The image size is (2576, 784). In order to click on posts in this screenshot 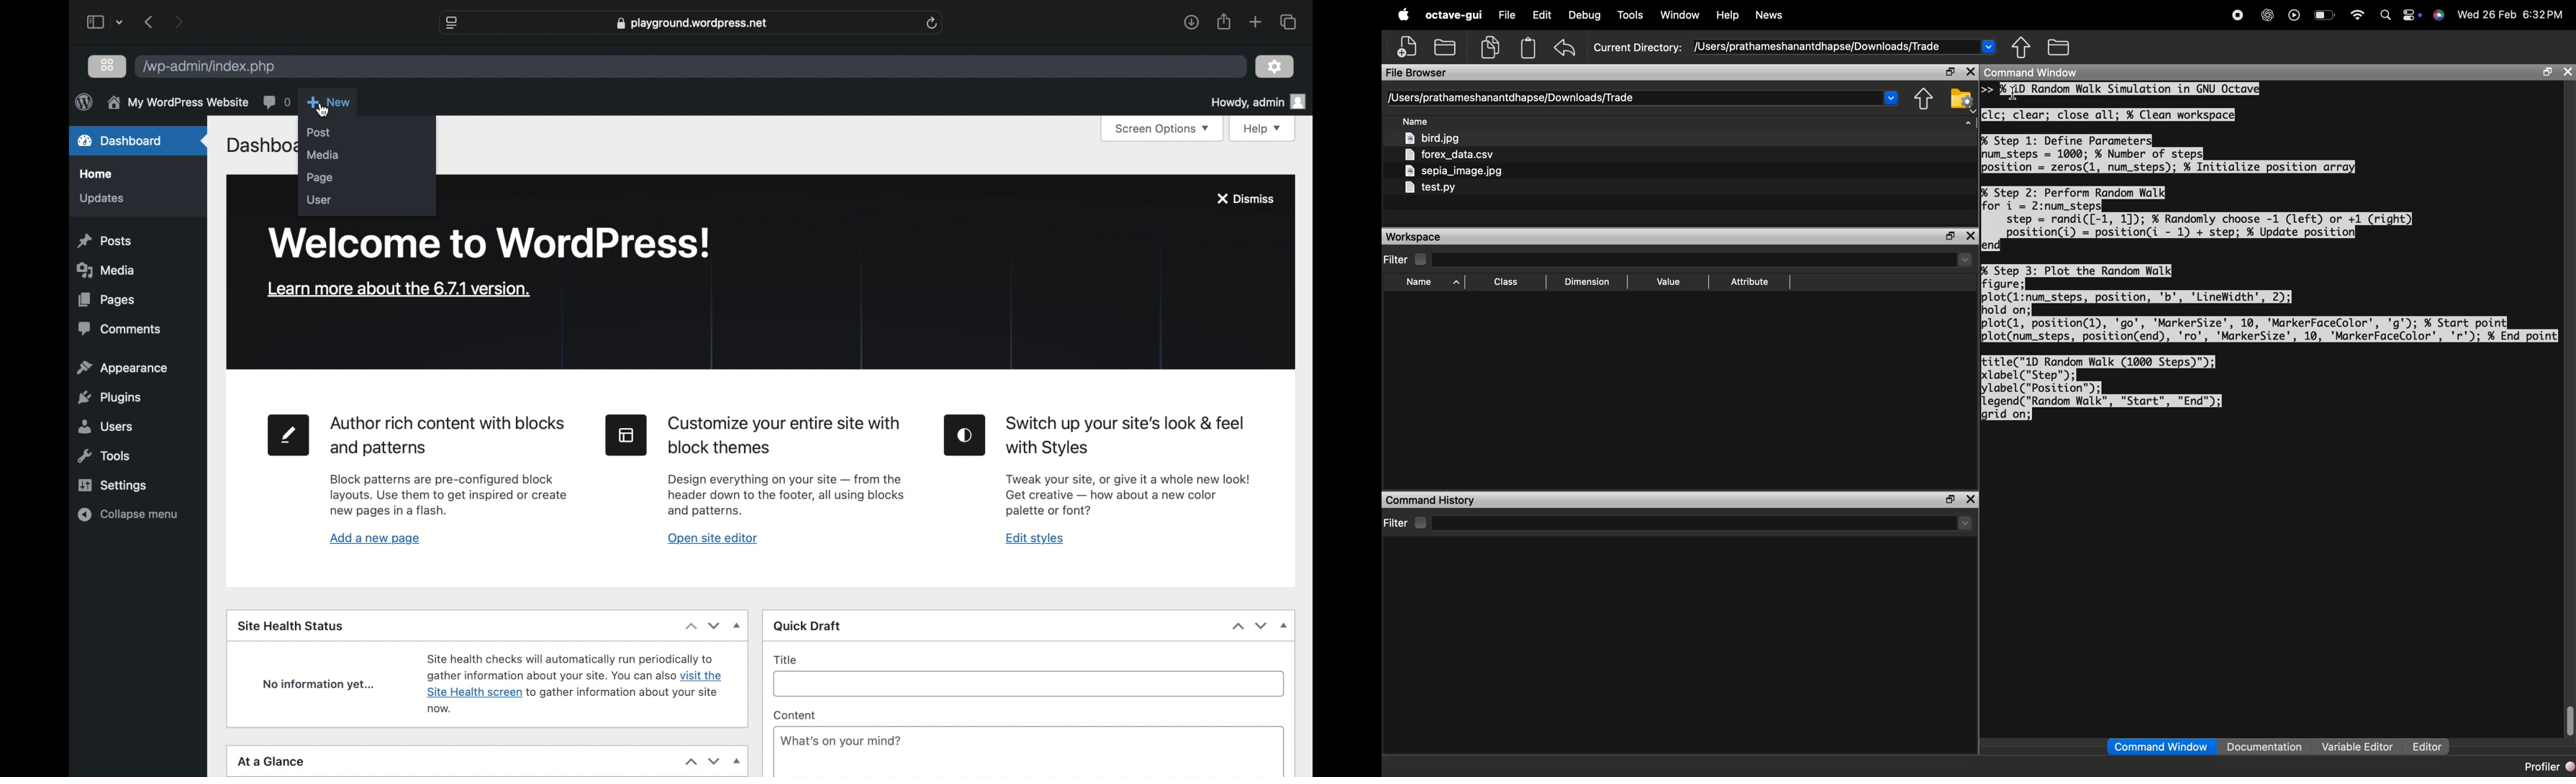, I will do `click(105, 241)`.